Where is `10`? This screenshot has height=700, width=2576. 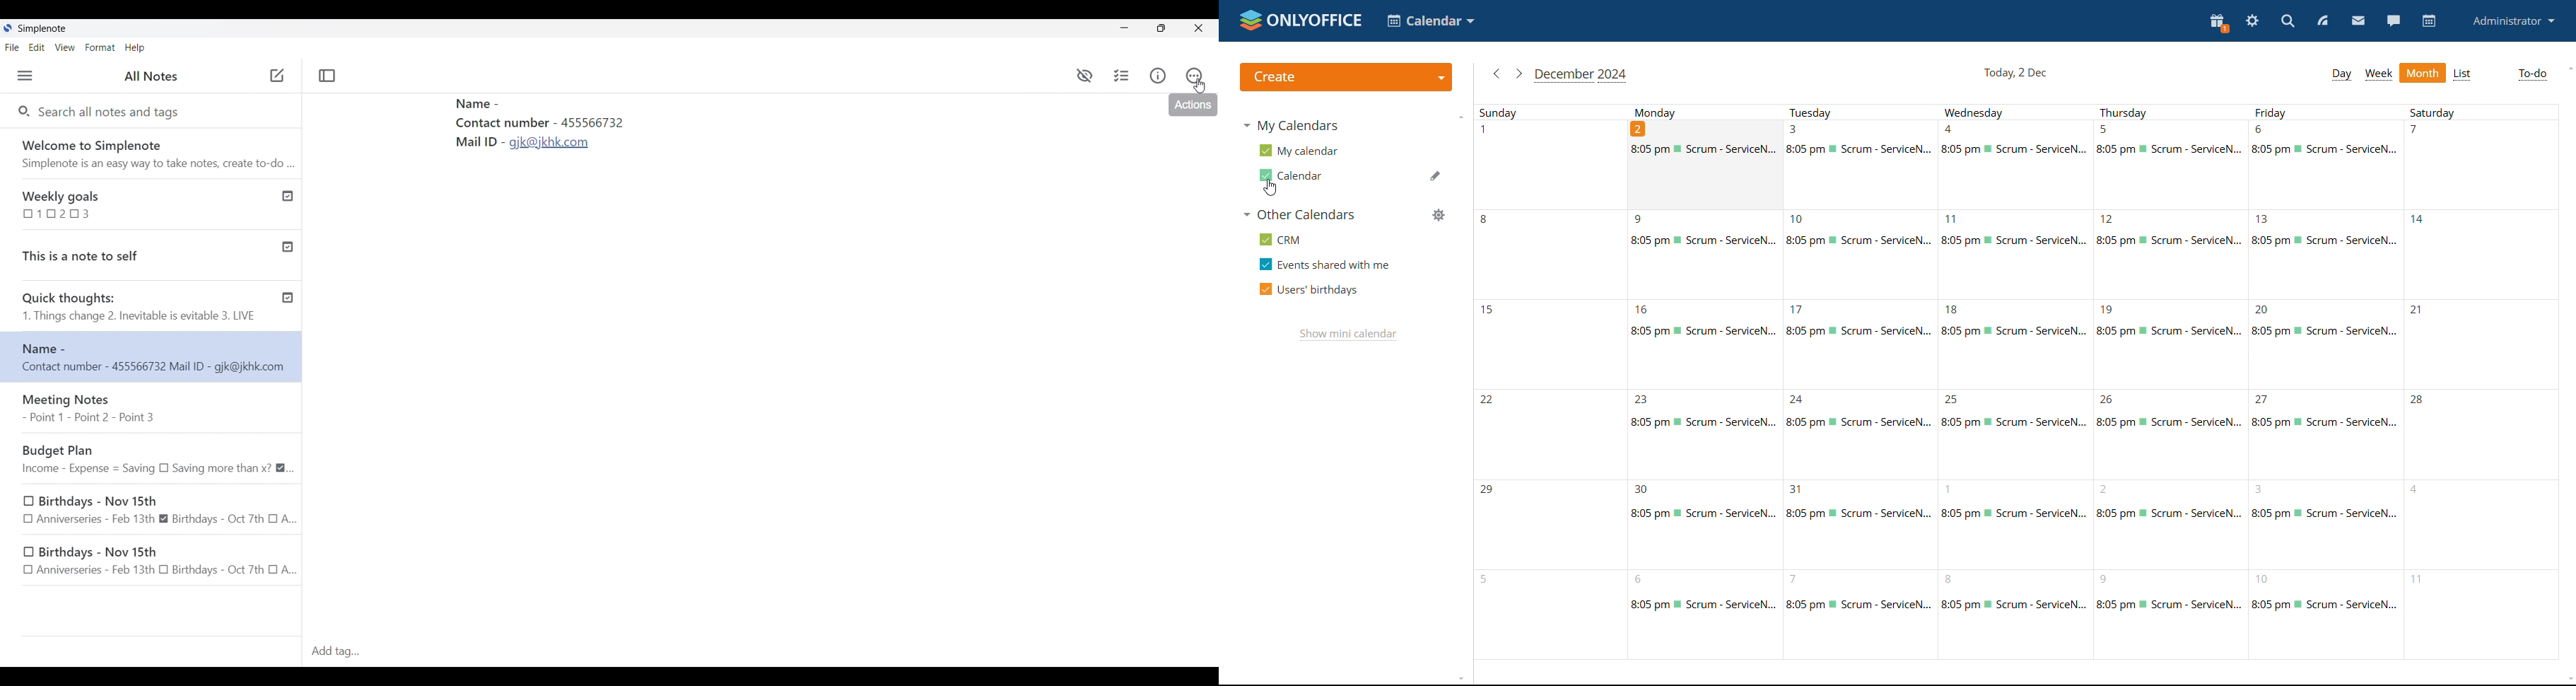 10 is located at coordinates (2324, 612).